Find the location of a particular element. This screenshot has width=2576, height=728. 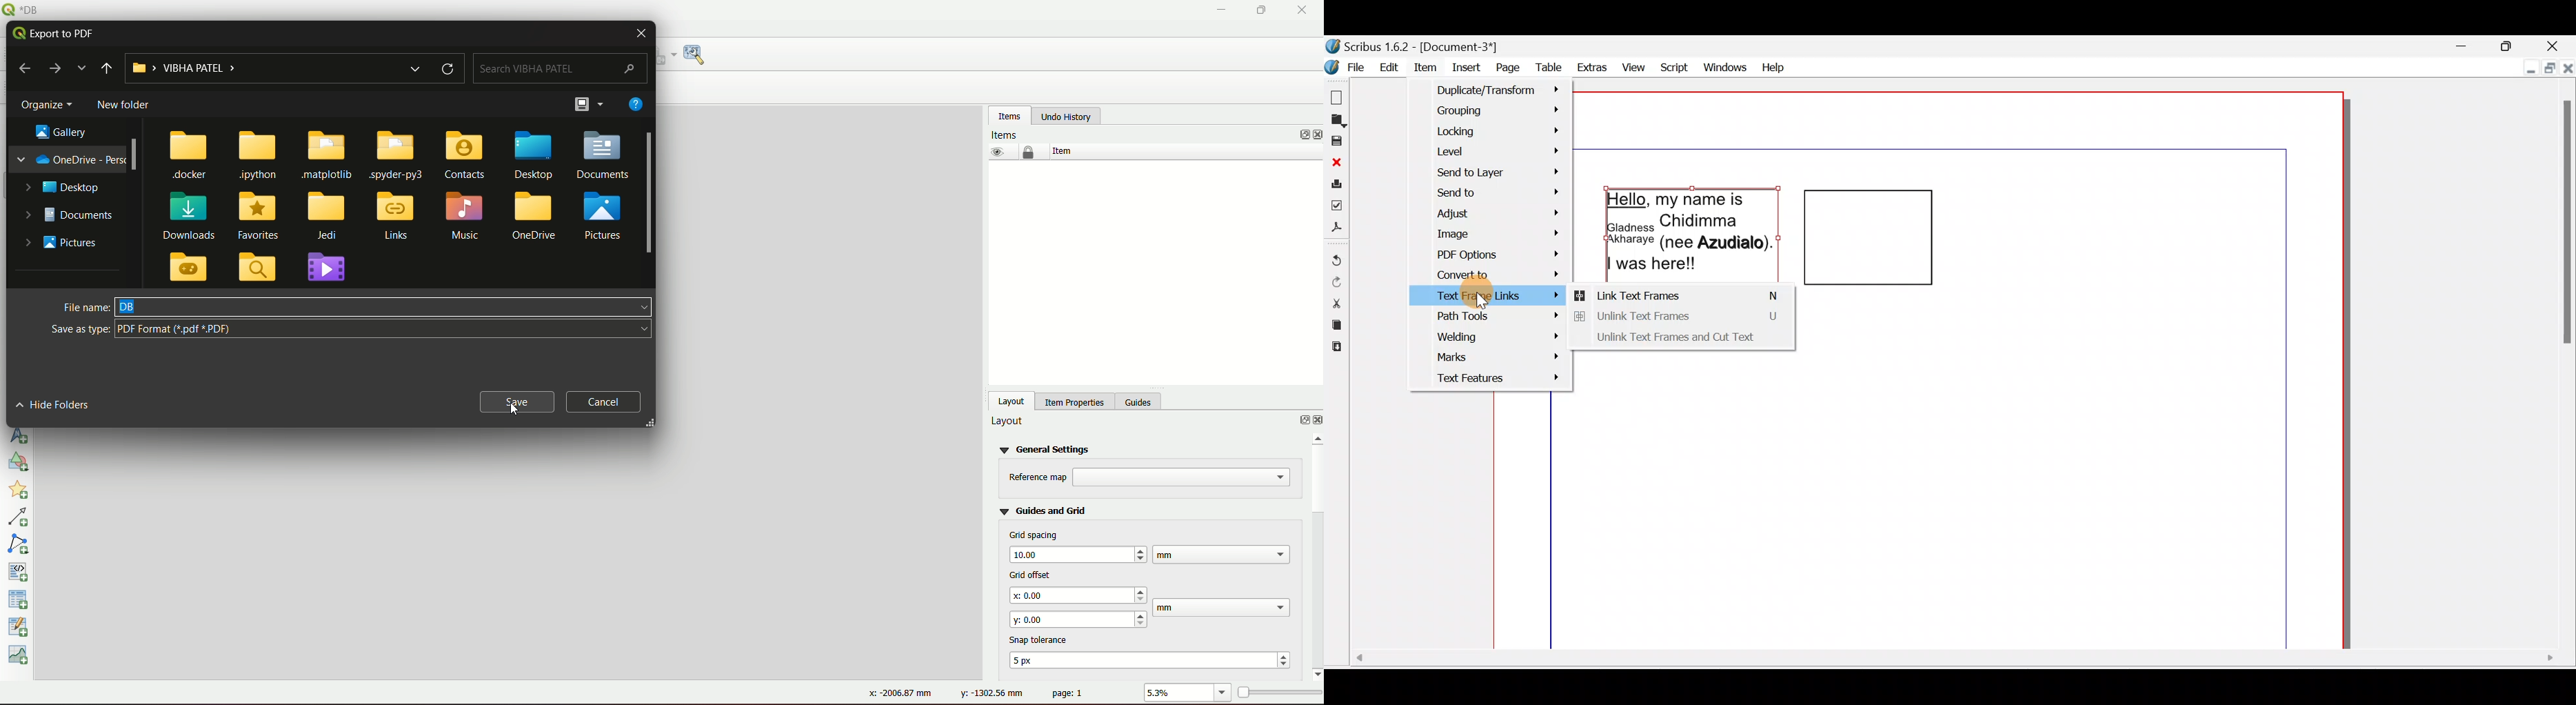

Convert to is located at coordinates (1490, 272).